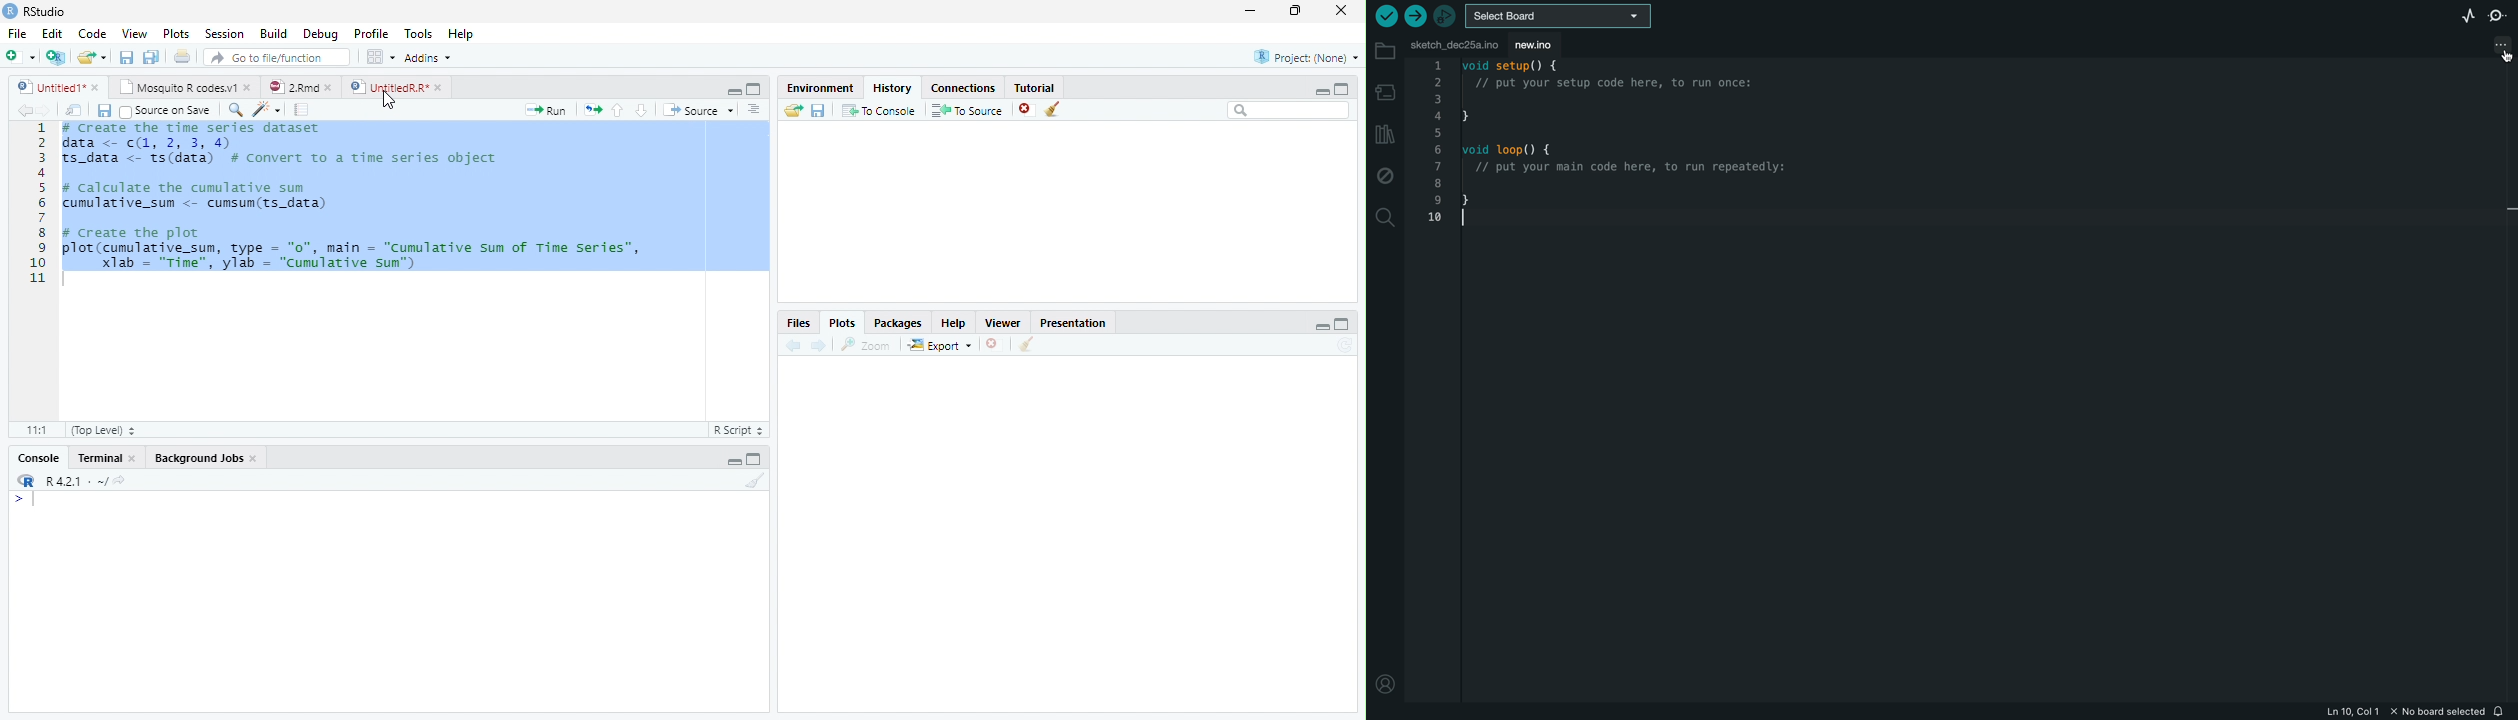 This screenshot has width=2520, height=728. I want to click on Profile, so click(372, 35).